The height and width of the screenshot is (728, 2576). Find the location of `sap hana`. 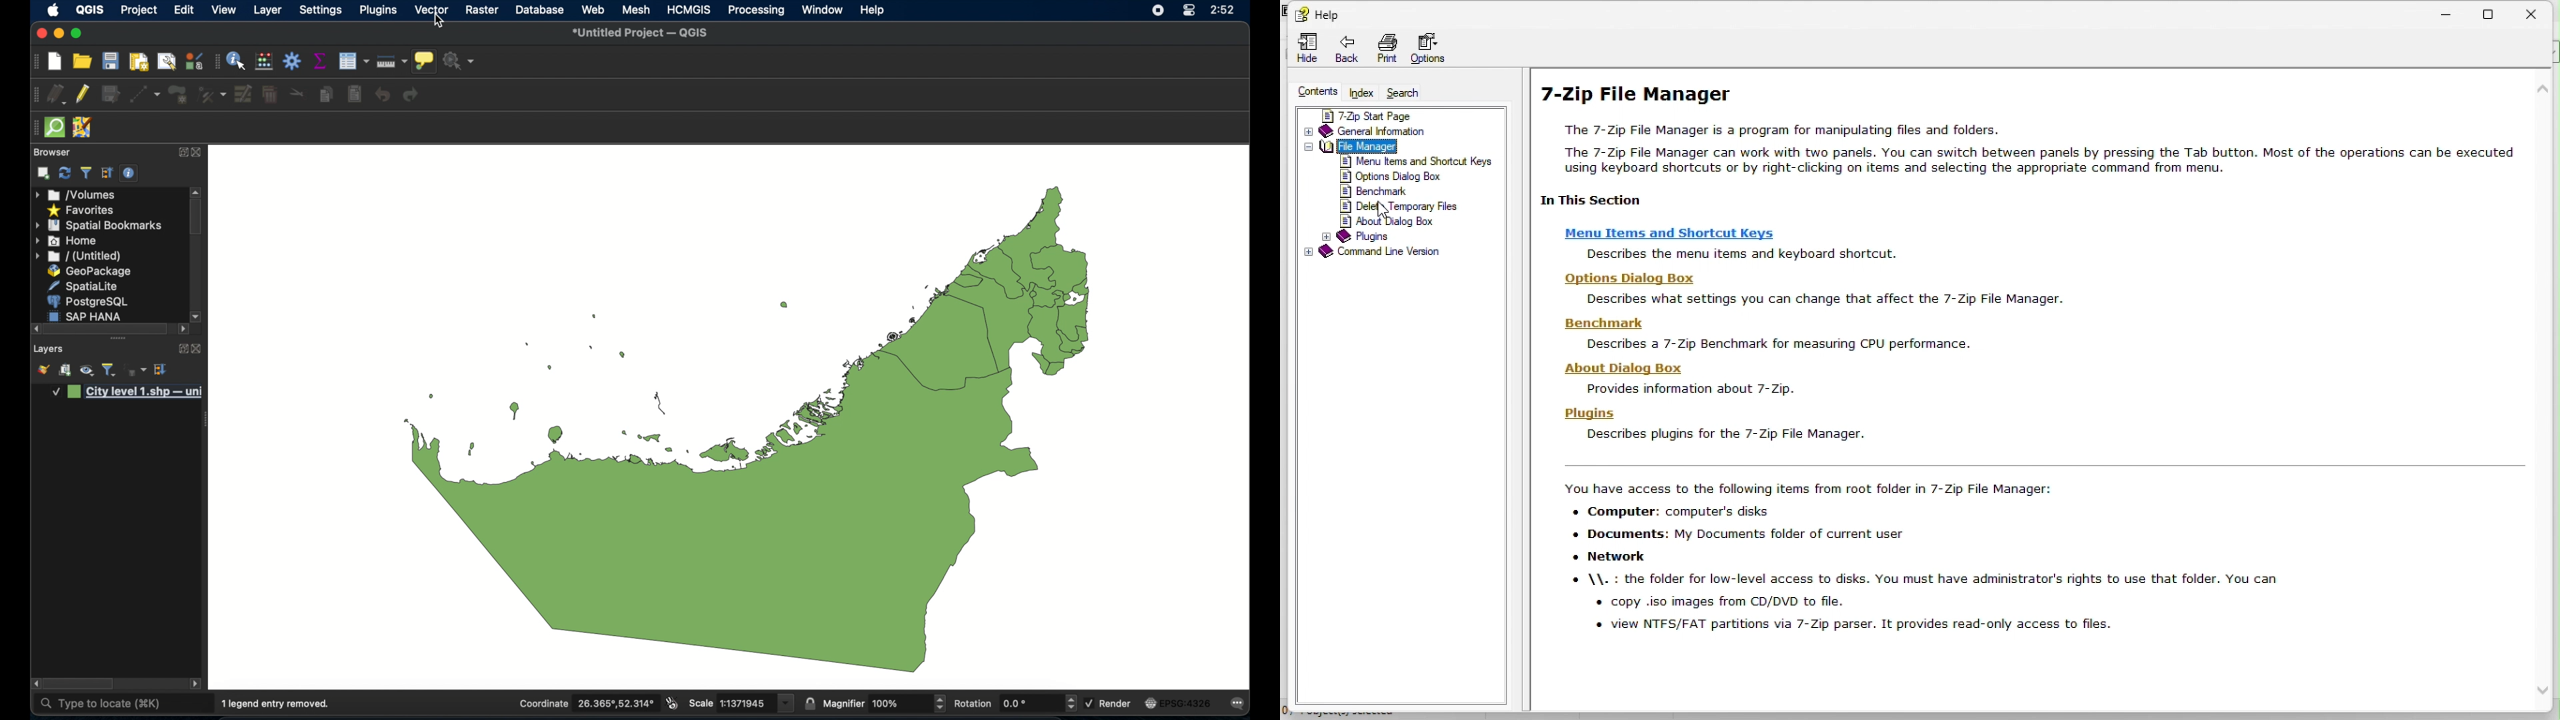

sap hana is located at coordinates (88, 315).